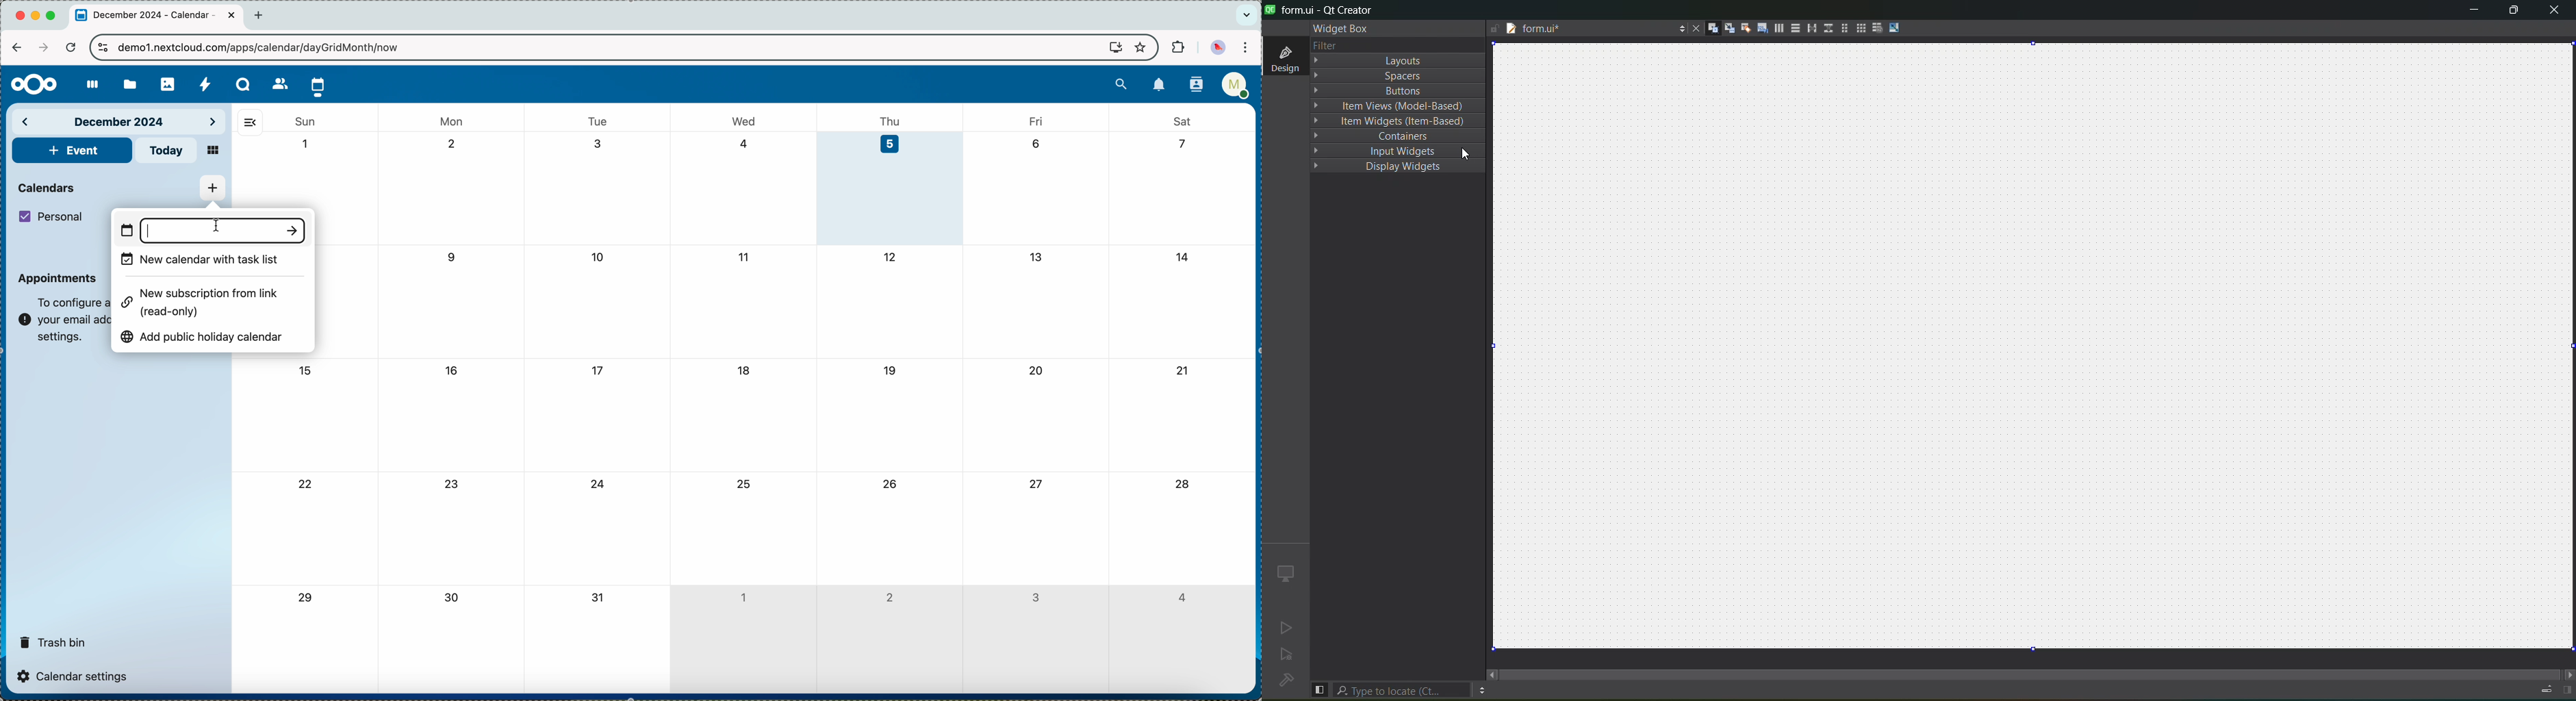 This screenshot has height=728, width=2576. I want to click on minimize, so click(2469, 12).